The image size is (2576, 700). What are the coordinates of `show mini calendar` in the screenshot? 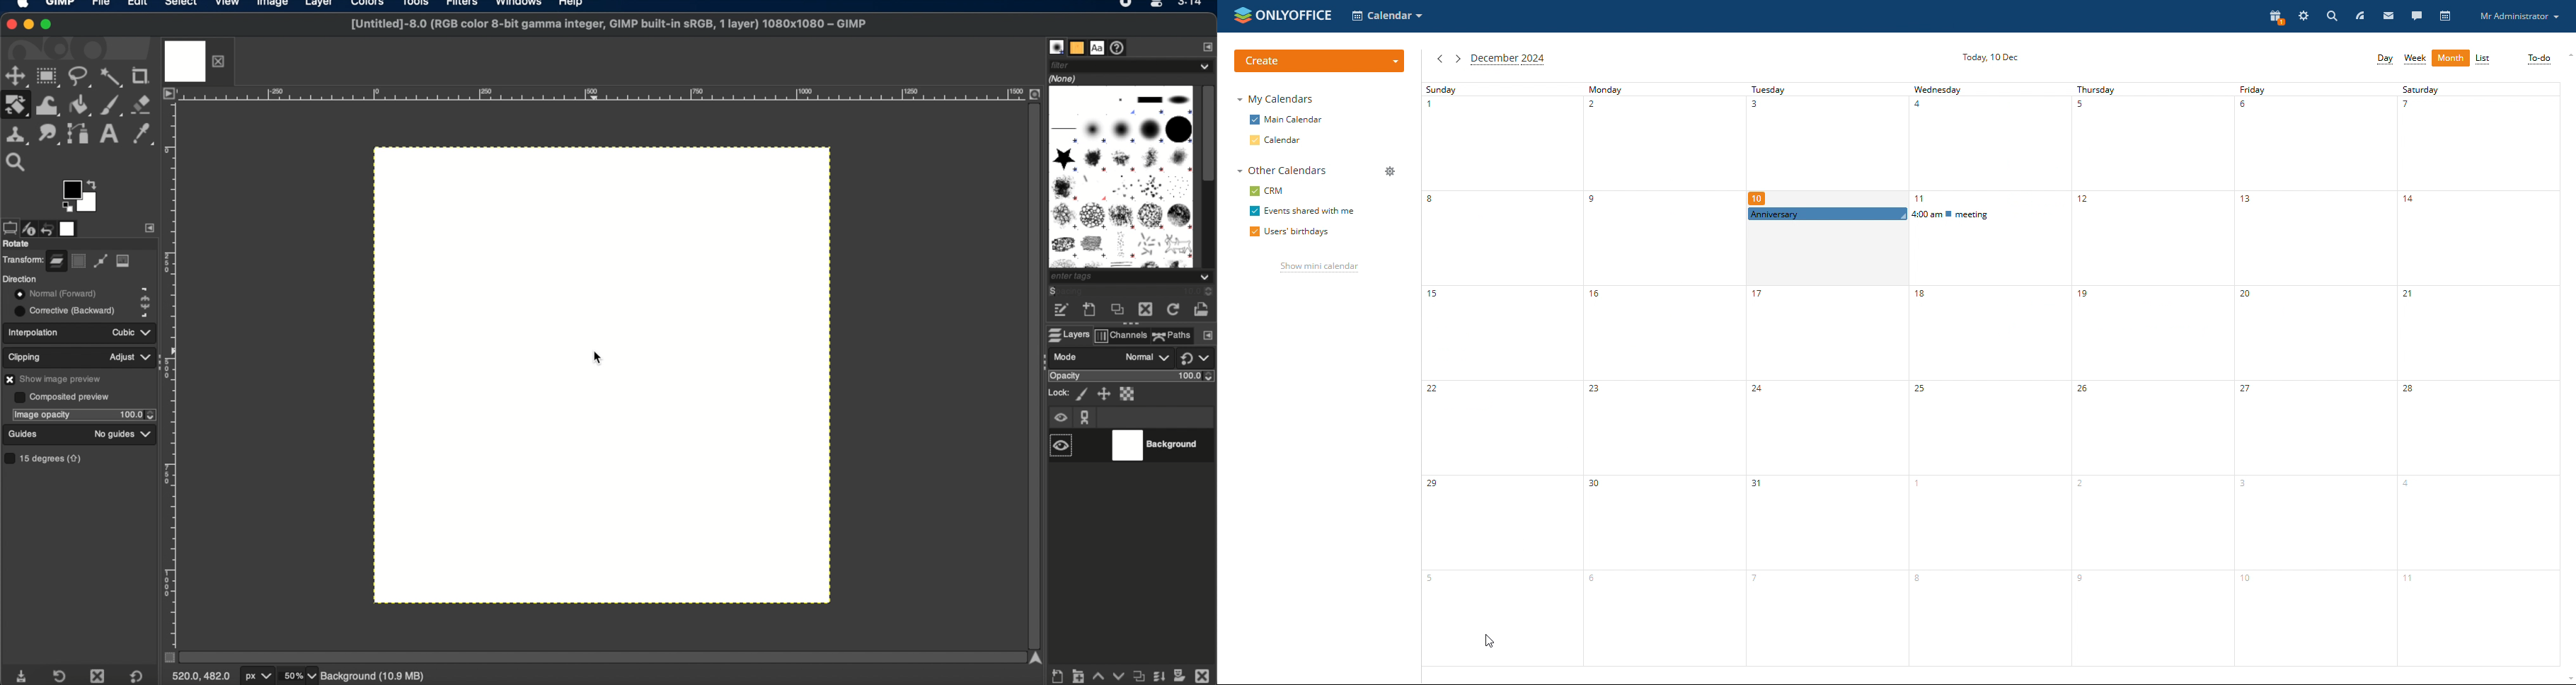 It's located at (1321, 267).